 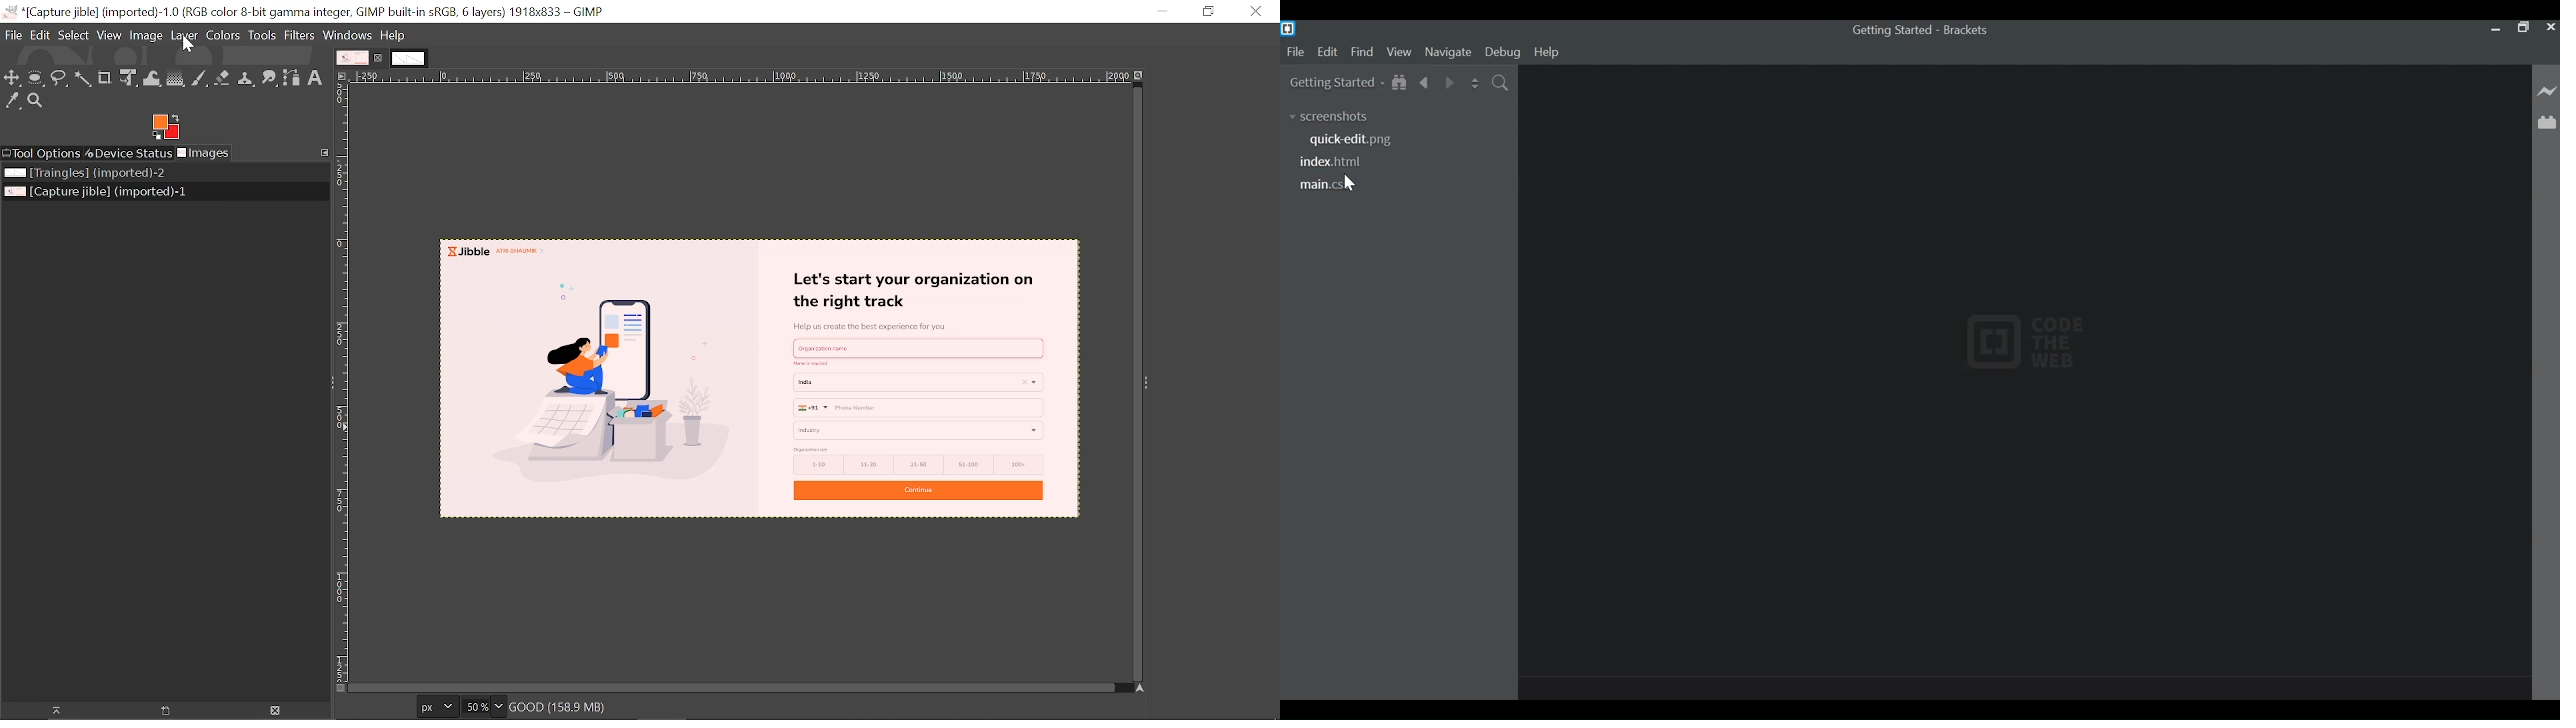 I want to click on Image file titled "Triangles", so click(x=108, y=173).